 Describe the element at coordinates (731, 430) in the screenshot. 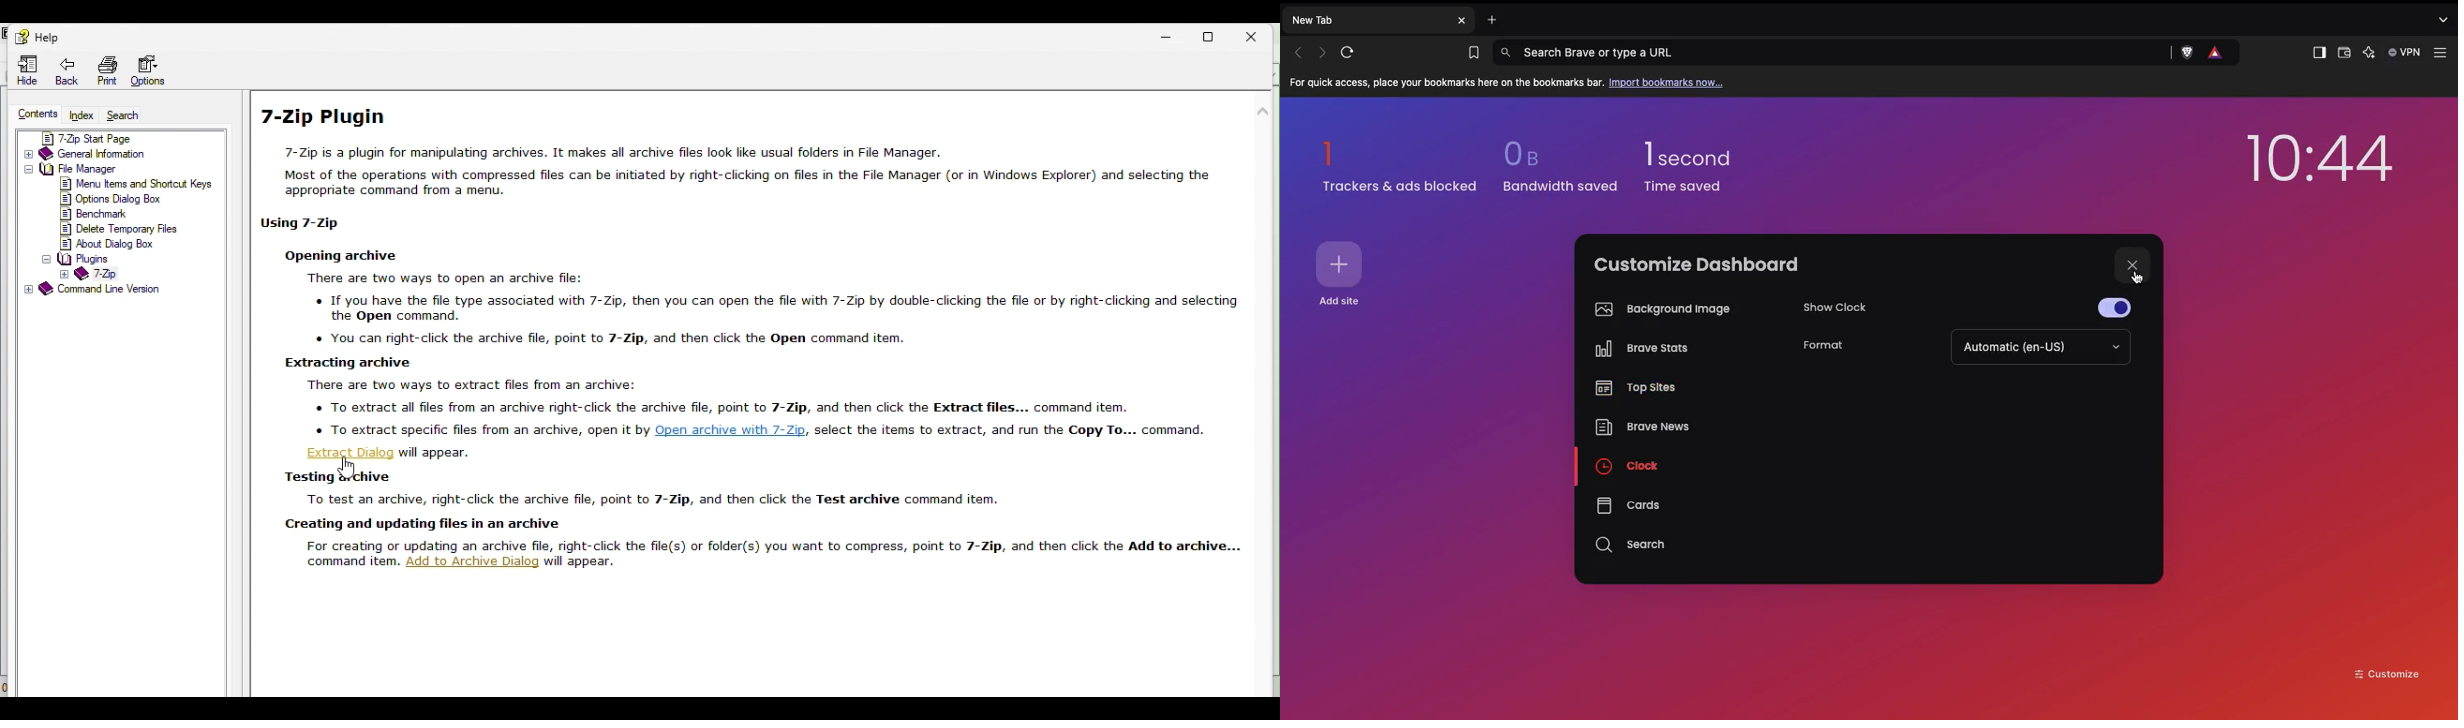

I see `hyperlink` at that location.